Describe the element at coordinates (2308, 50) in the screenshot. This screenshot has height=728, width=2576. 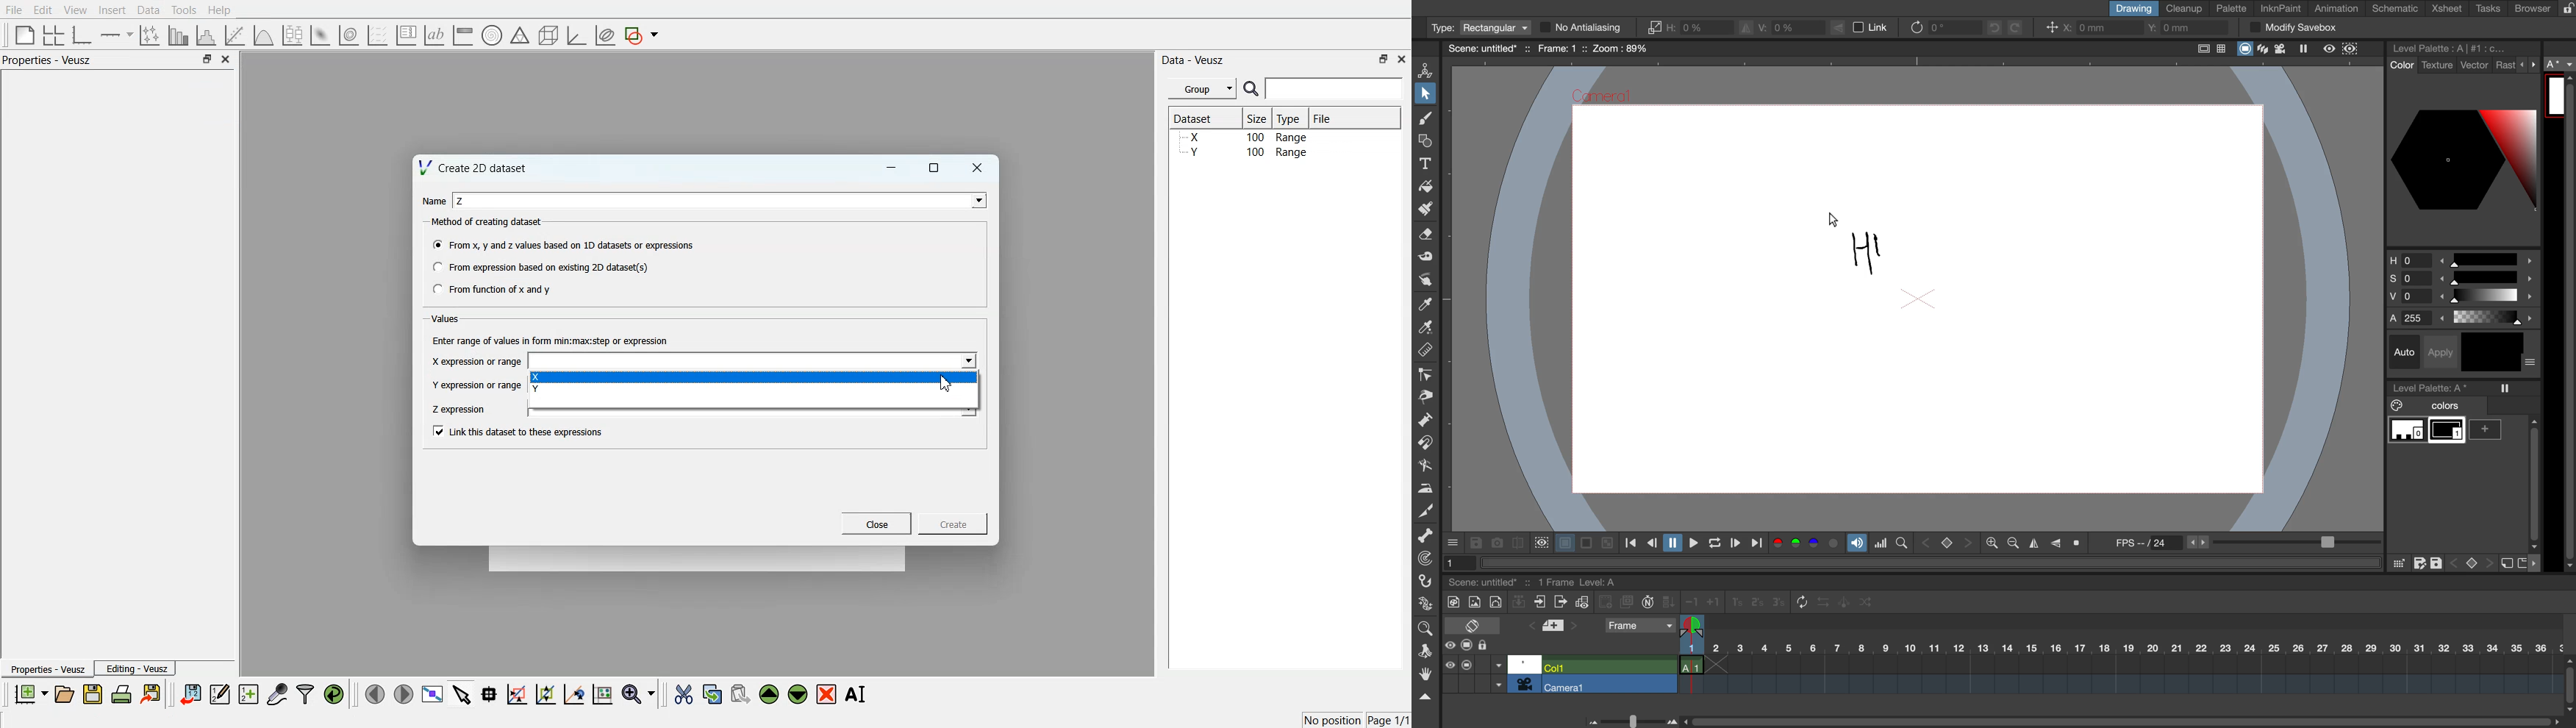
I see `freeze` at that location.